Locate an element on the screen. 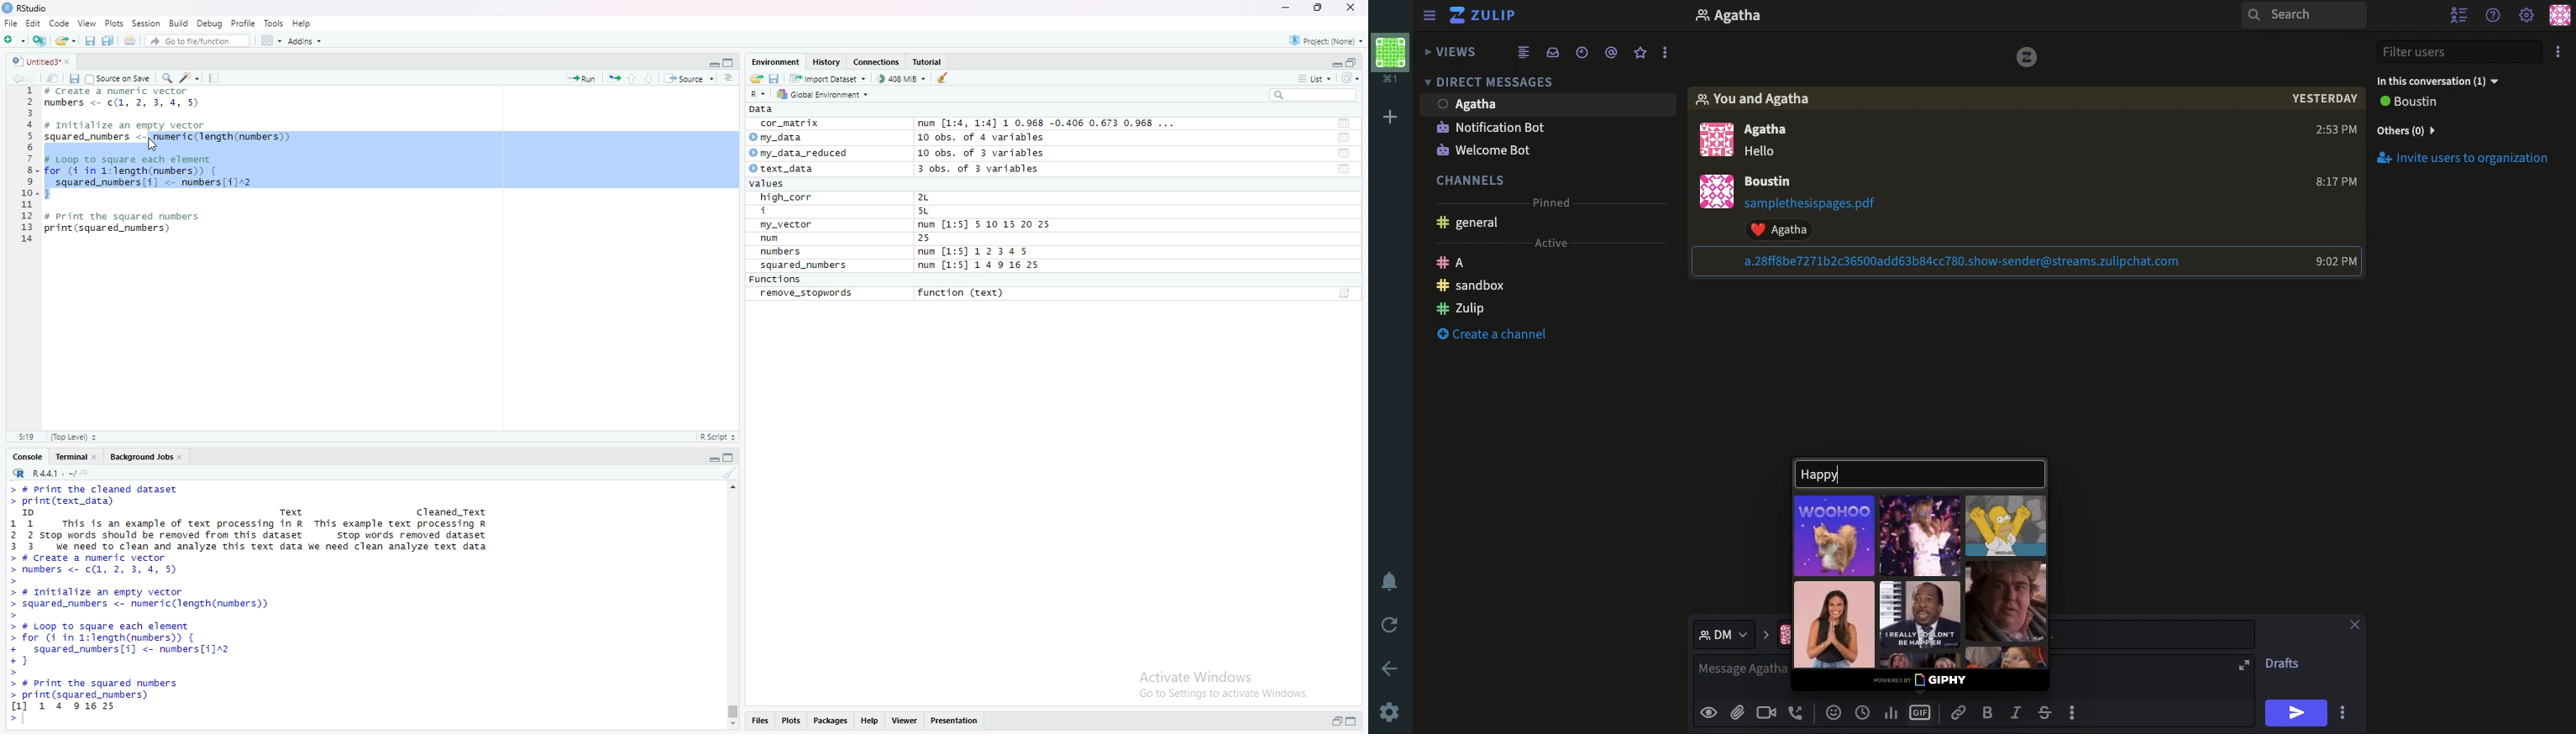 The image size is (2576, 756). Help is located at coordinates (302, 23).